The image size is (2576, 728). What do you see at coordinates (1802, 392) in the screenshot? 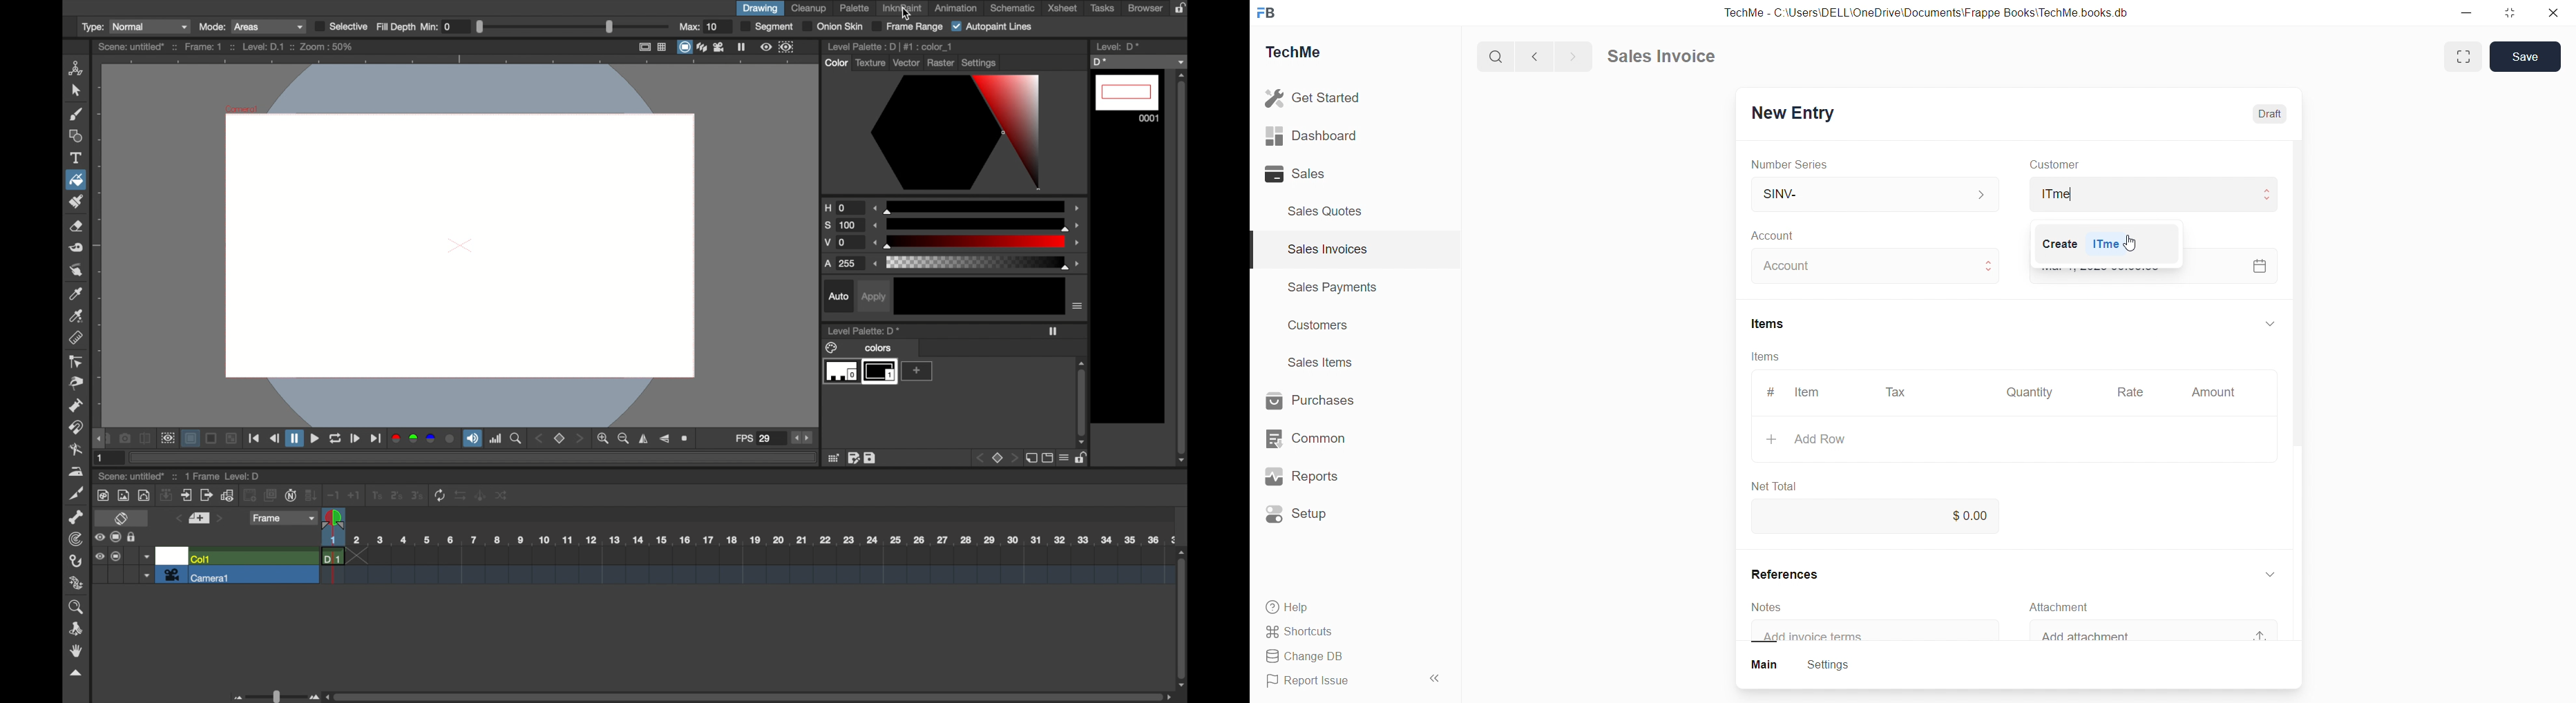
I see `# Item` at bounding box center [1802, 392].